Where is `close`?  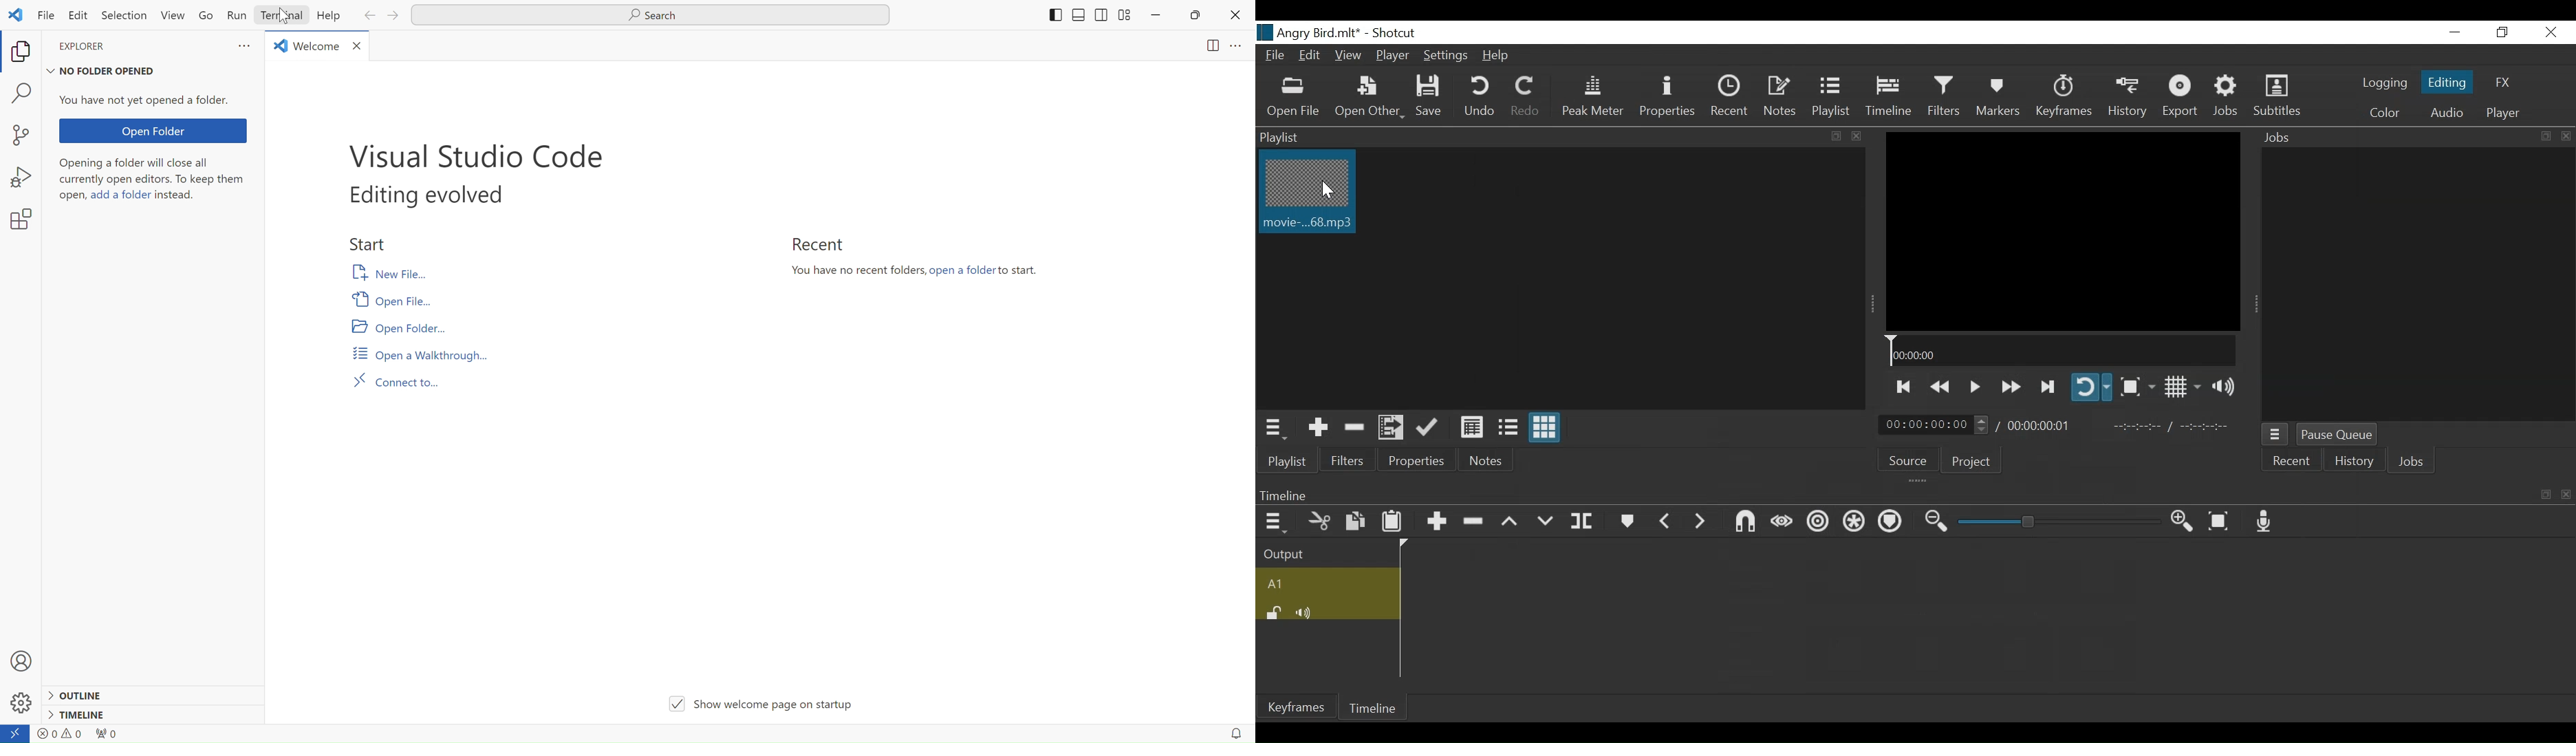 close is located at coordinates (2564, 494).